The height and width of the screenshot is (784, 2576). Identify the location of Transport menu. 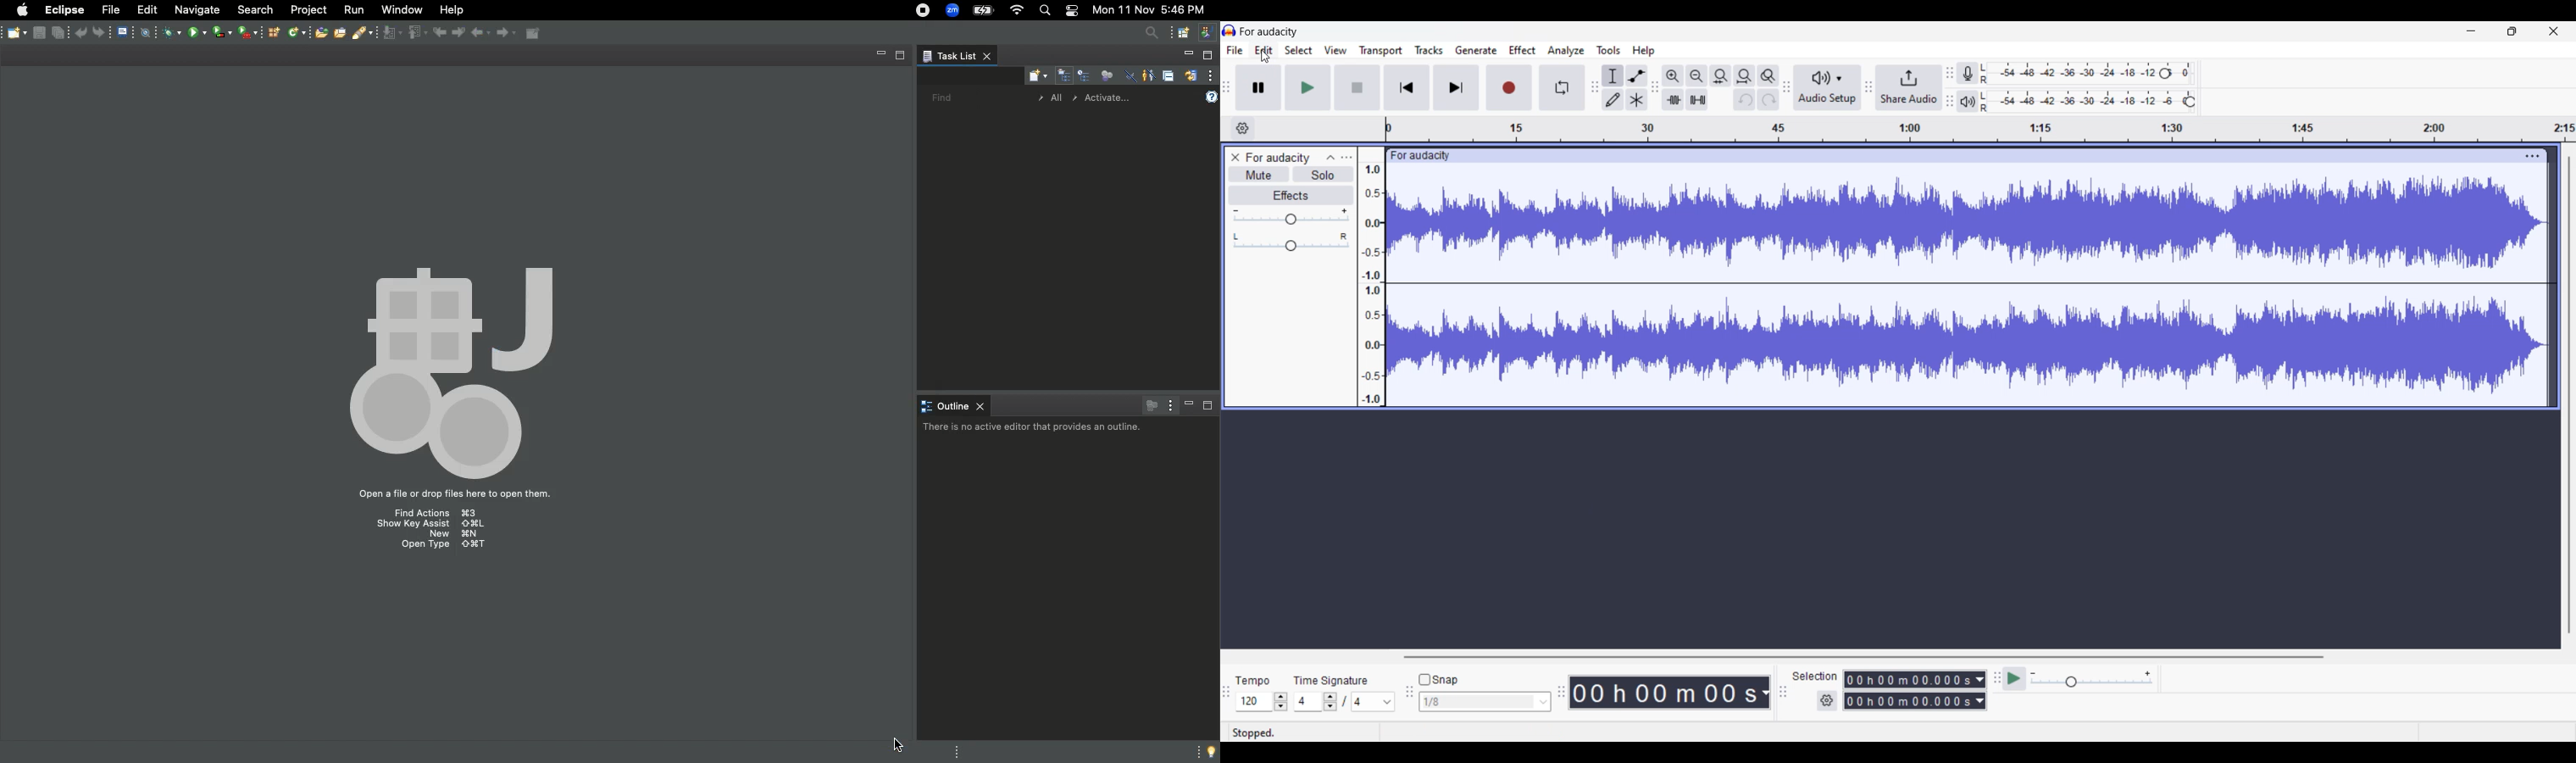
(1381, 51).